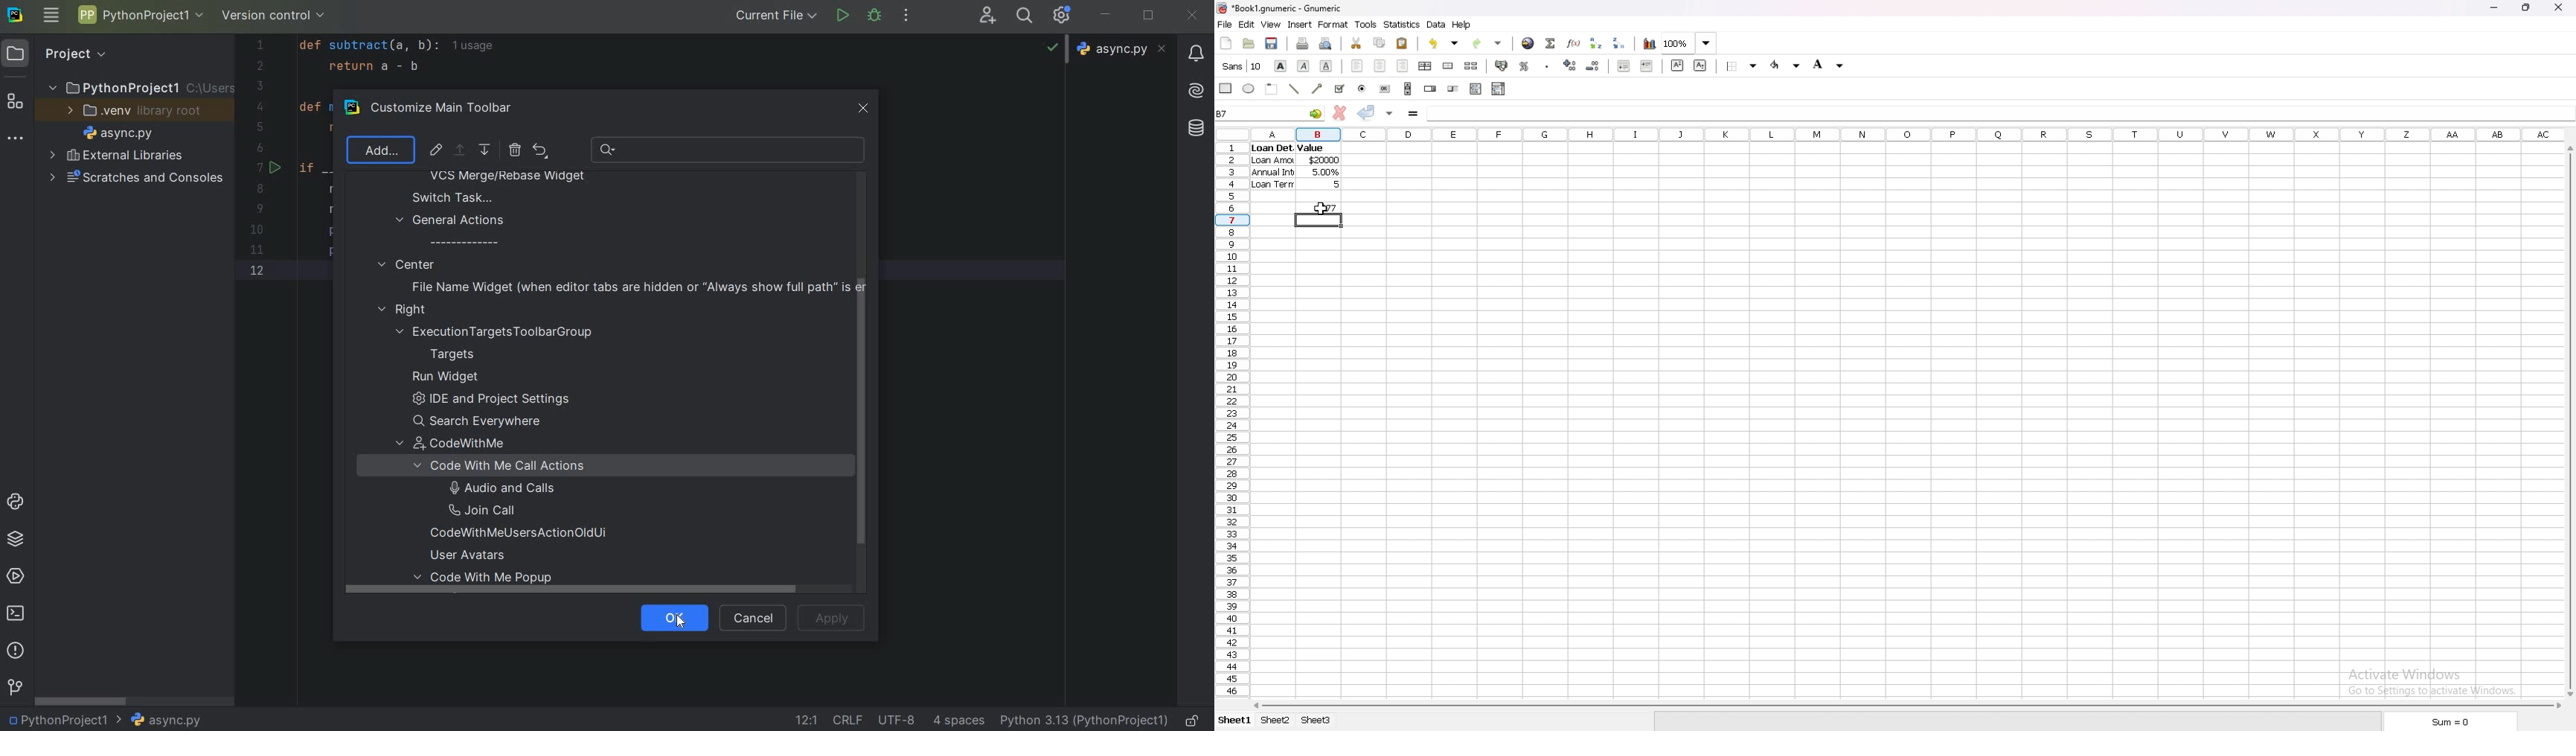 The height and width of the screenshot is (756, 2576). What do you see at coordinates (1149, 13) in the screenshot?
I see `RESTORE DOWN` at bounding box center [1149, 13].